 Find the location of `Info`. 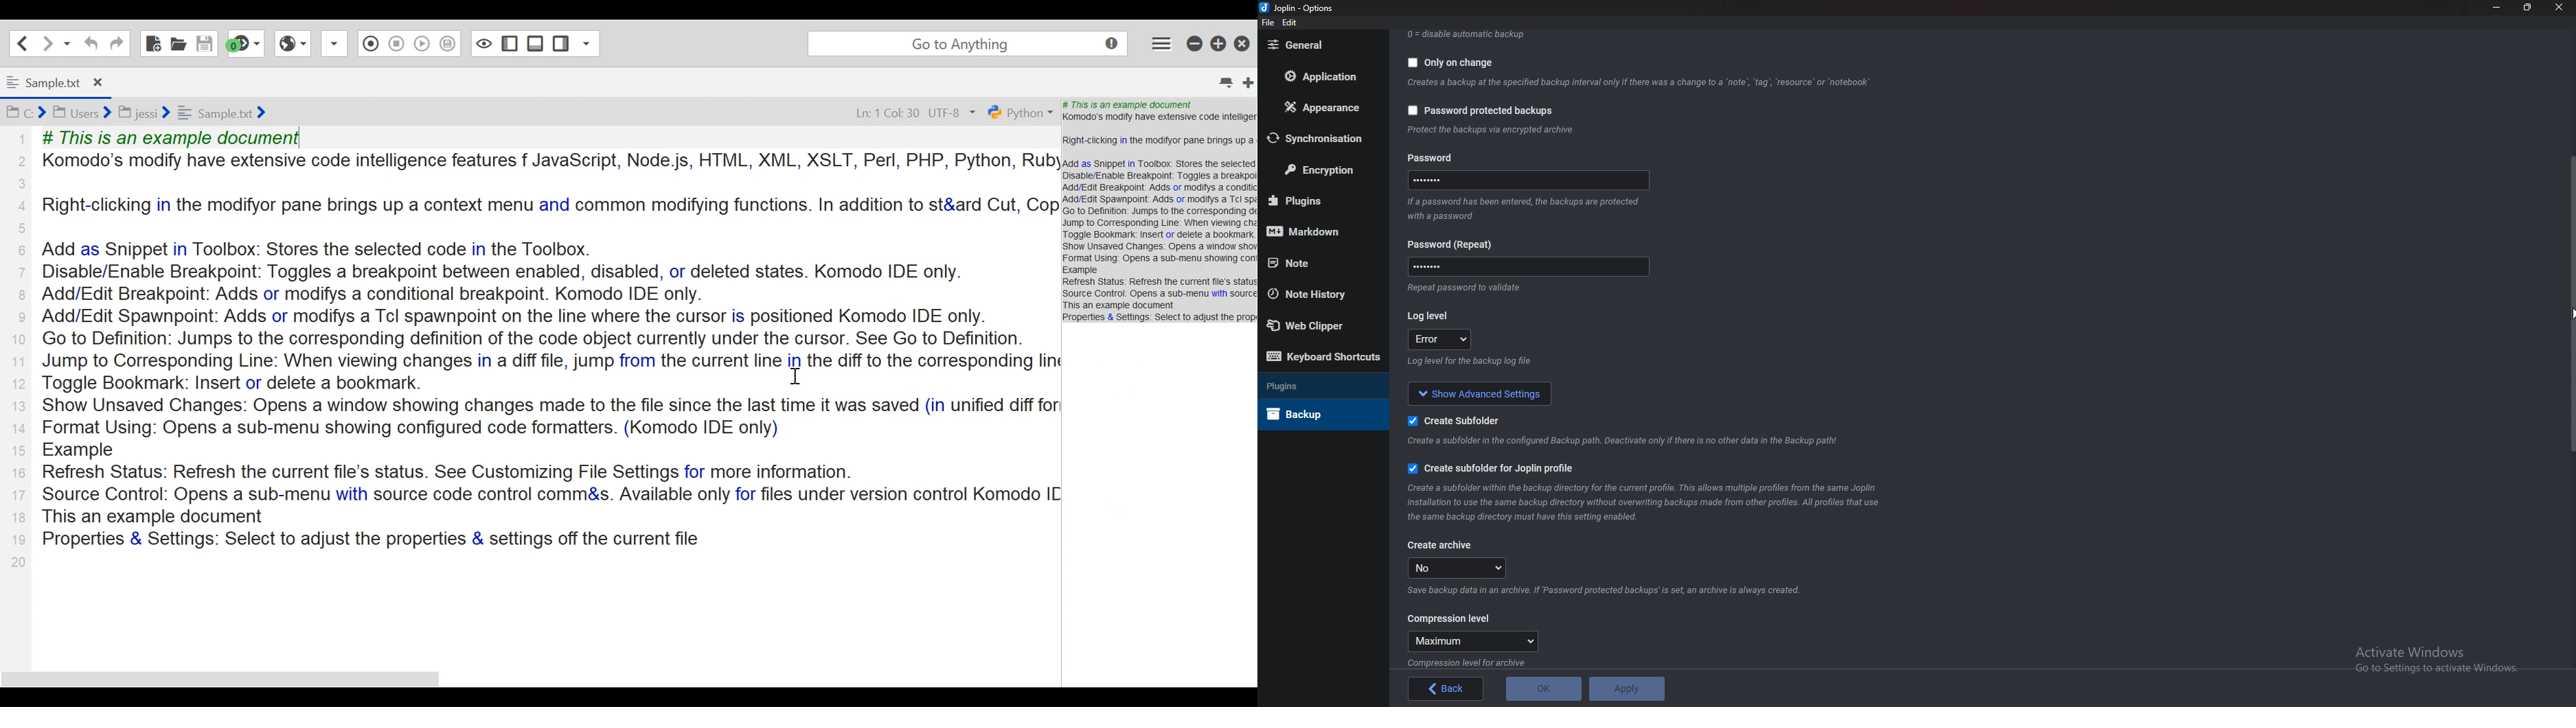

Info is located at coordinates (1612, 591).